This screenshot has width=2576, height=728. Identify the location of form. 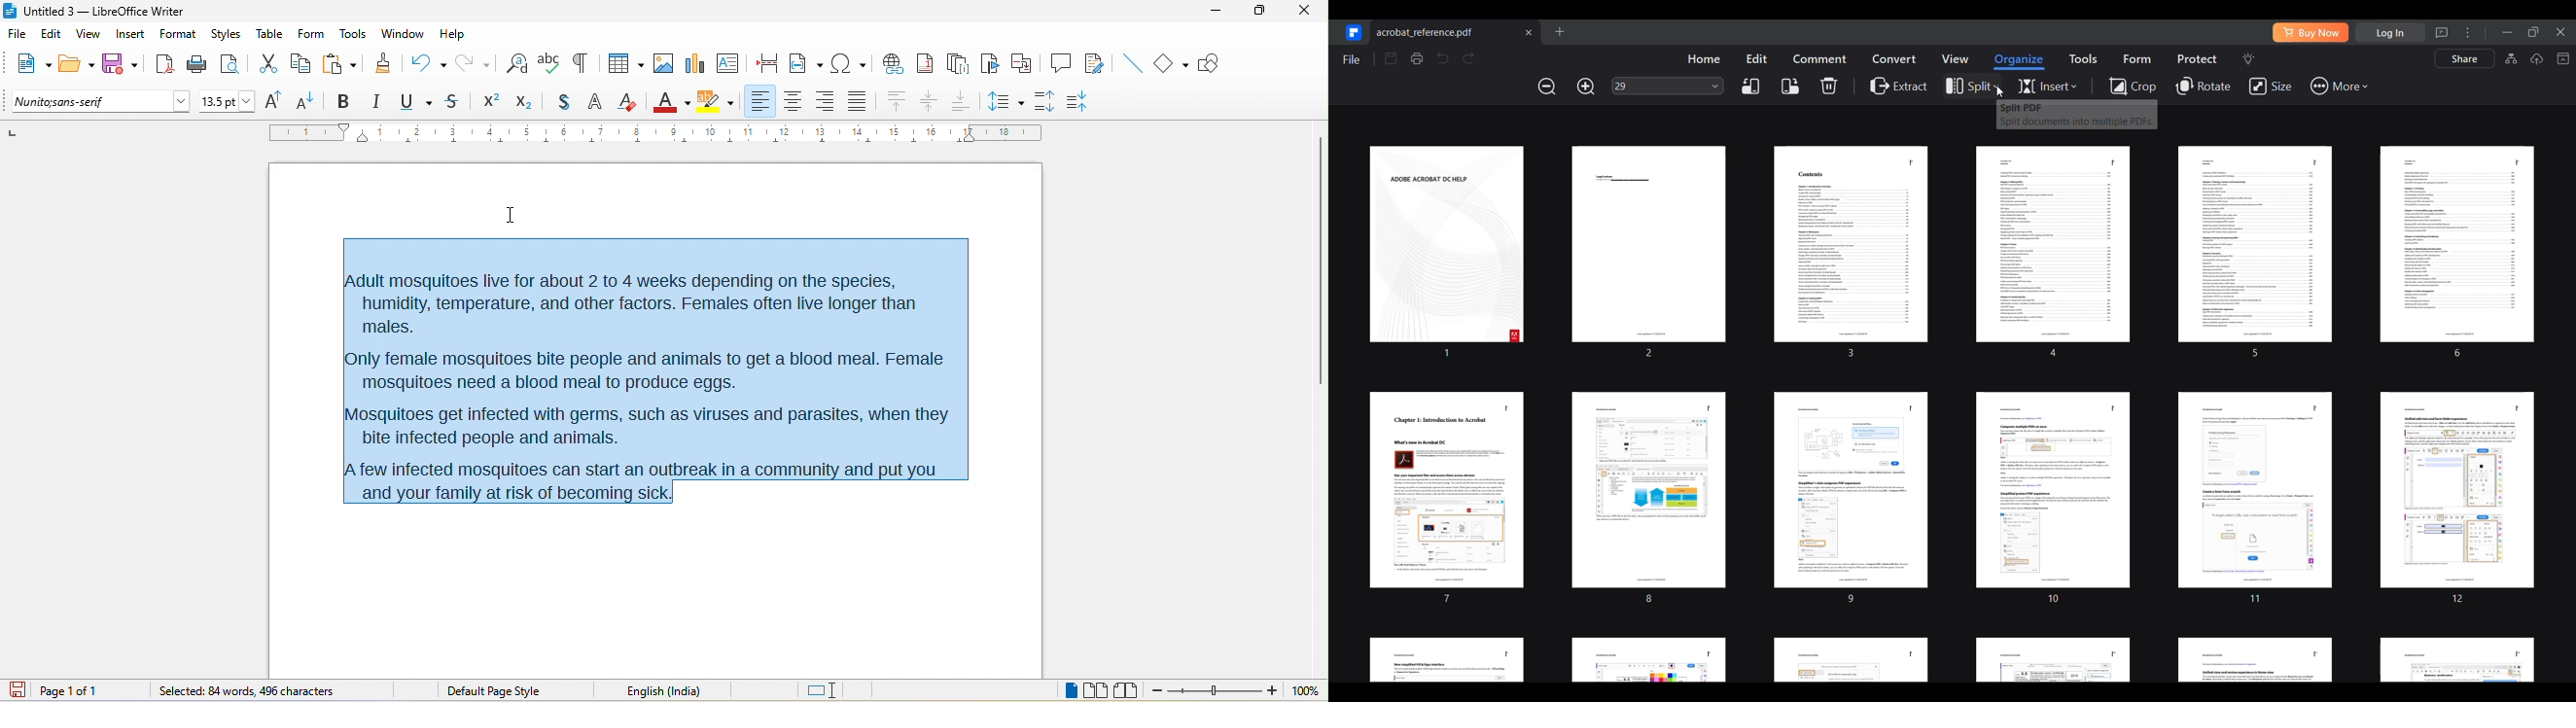
(310, 33).